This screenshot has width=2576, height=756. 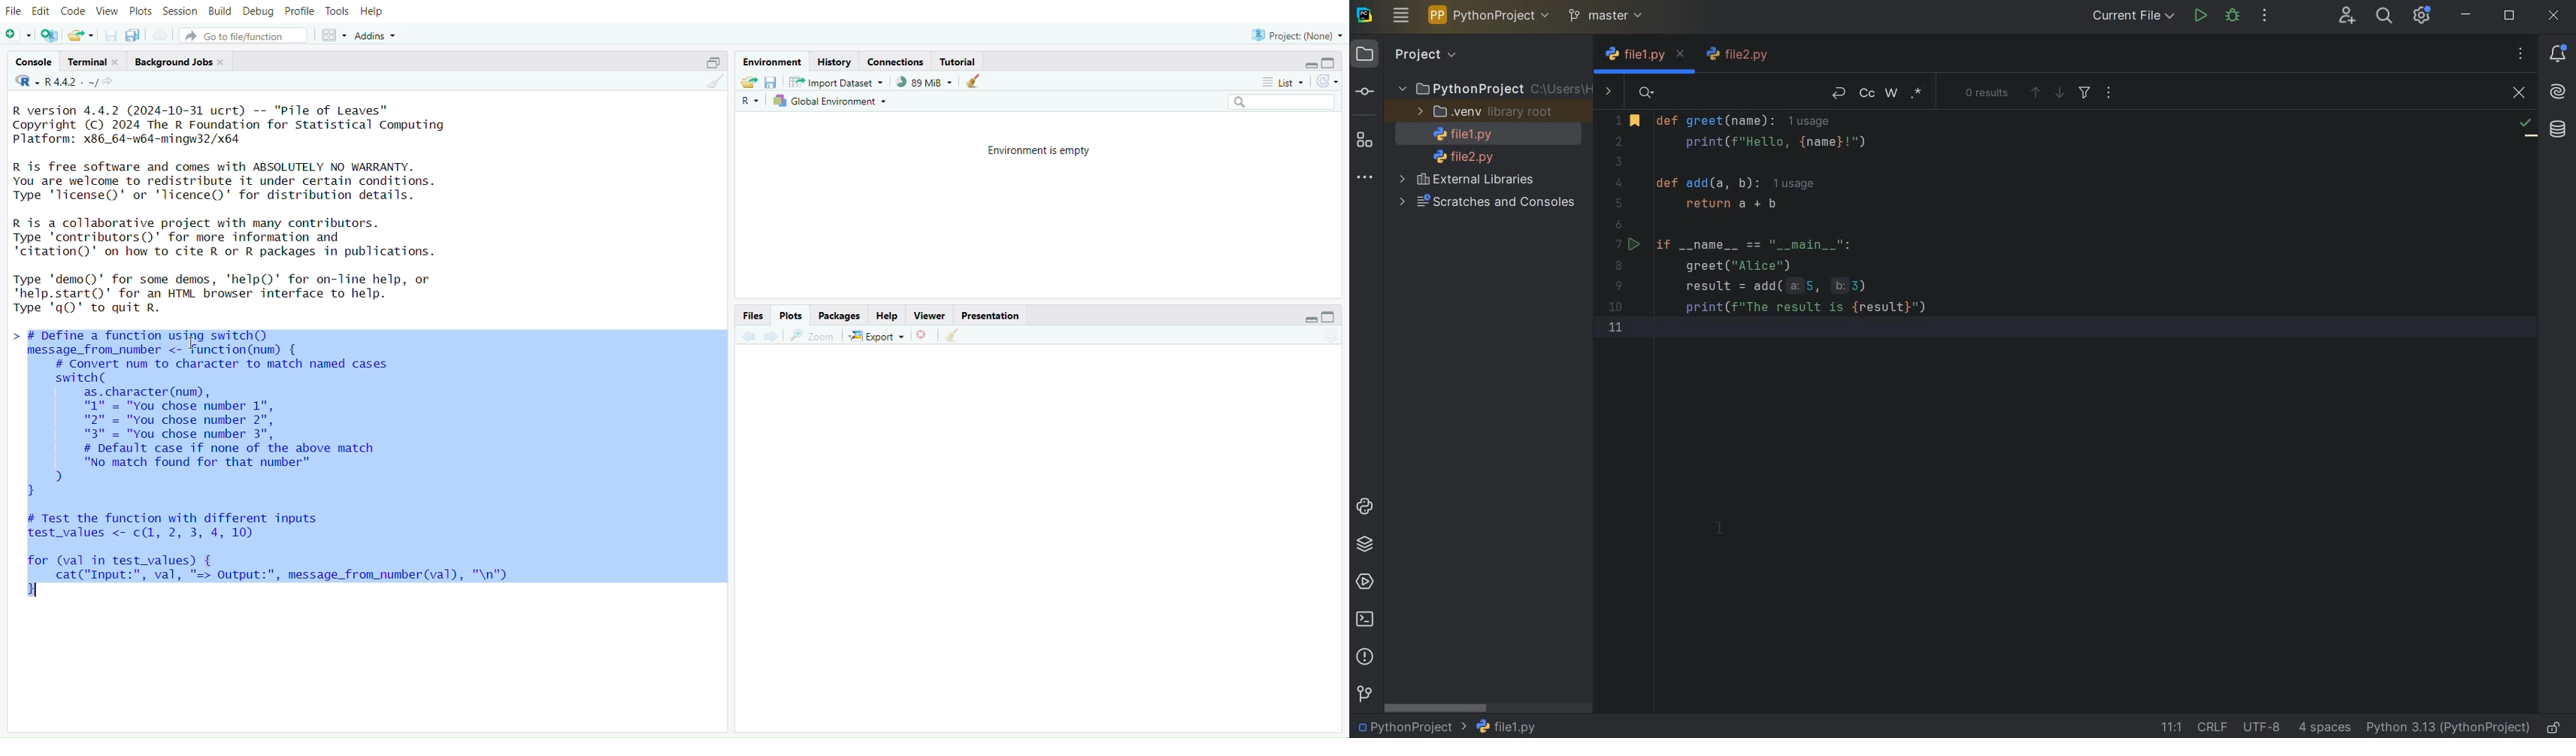 What do you see at coordinates (833, 102) in the screenshot?
I see `Global environment` at bounding box center [833, 102].